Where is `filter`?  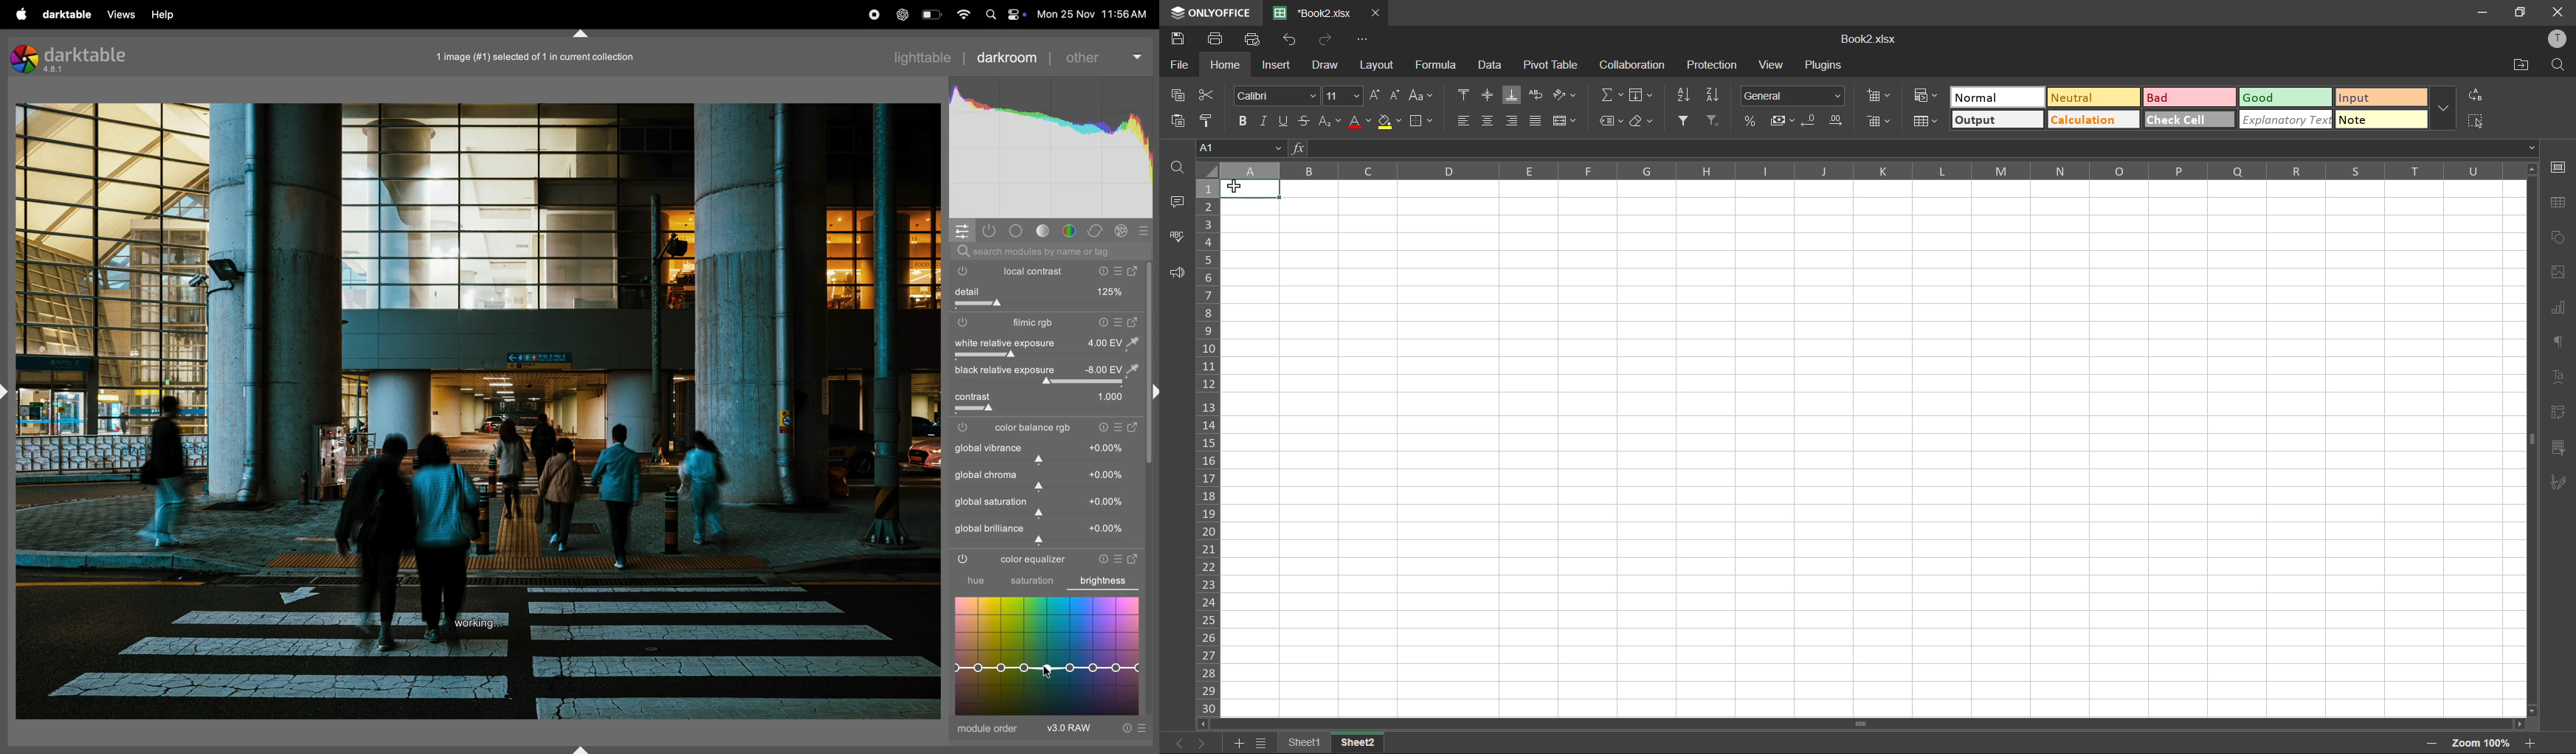 filter is located at coordinates (1685, 121).